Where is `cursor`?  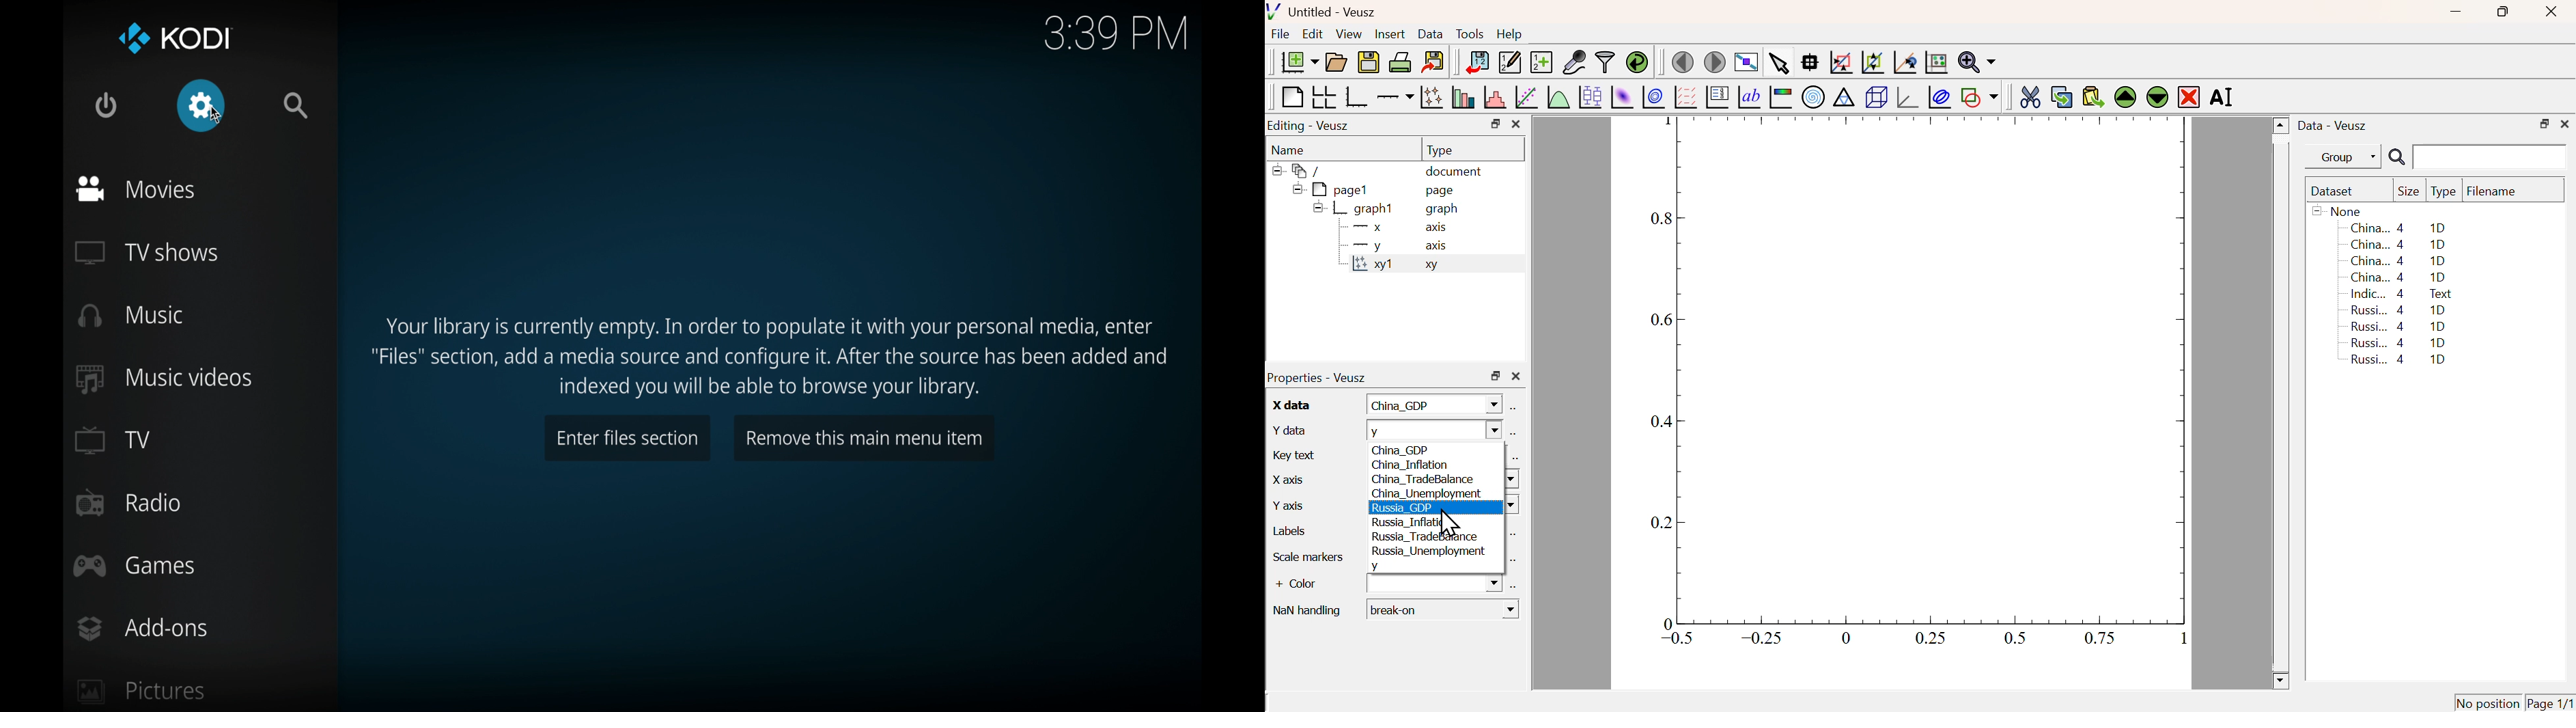
cursor is located at coordinates (216, 115).